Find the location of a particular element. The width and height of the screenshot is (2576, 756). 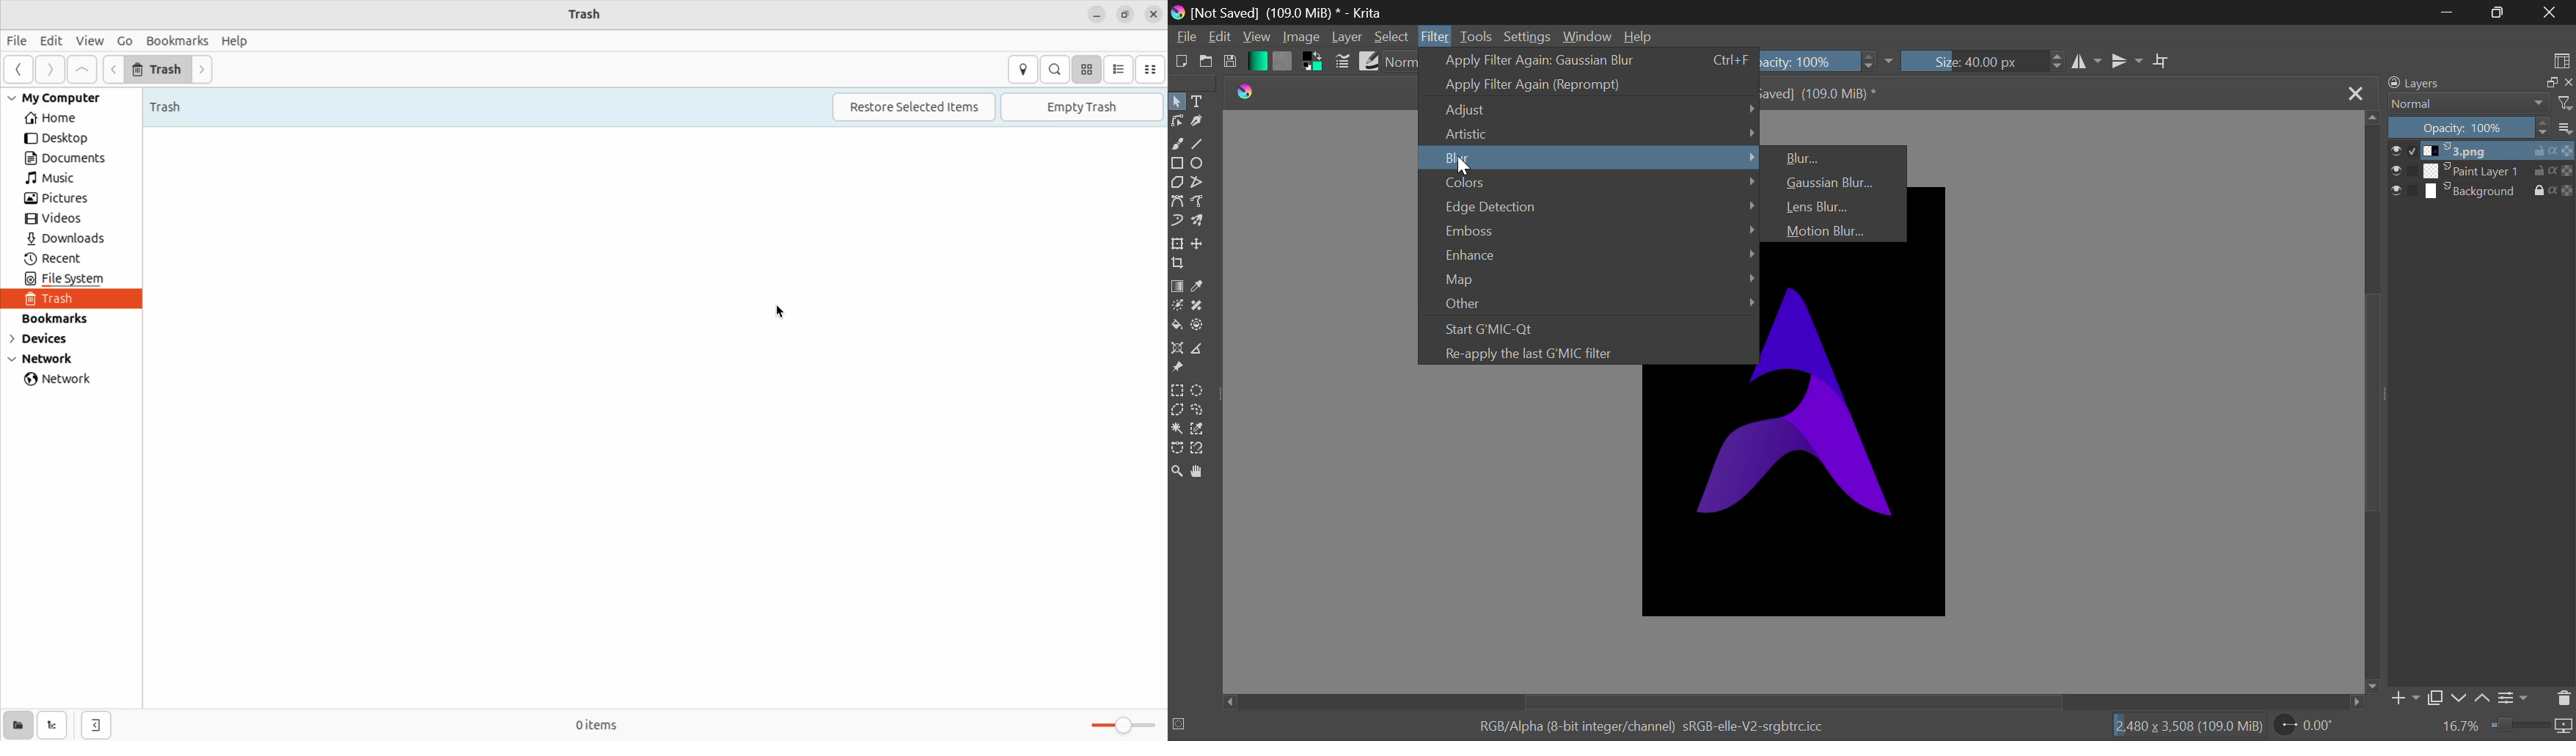

Ctrl+F is located at coordinates (1730, 60).